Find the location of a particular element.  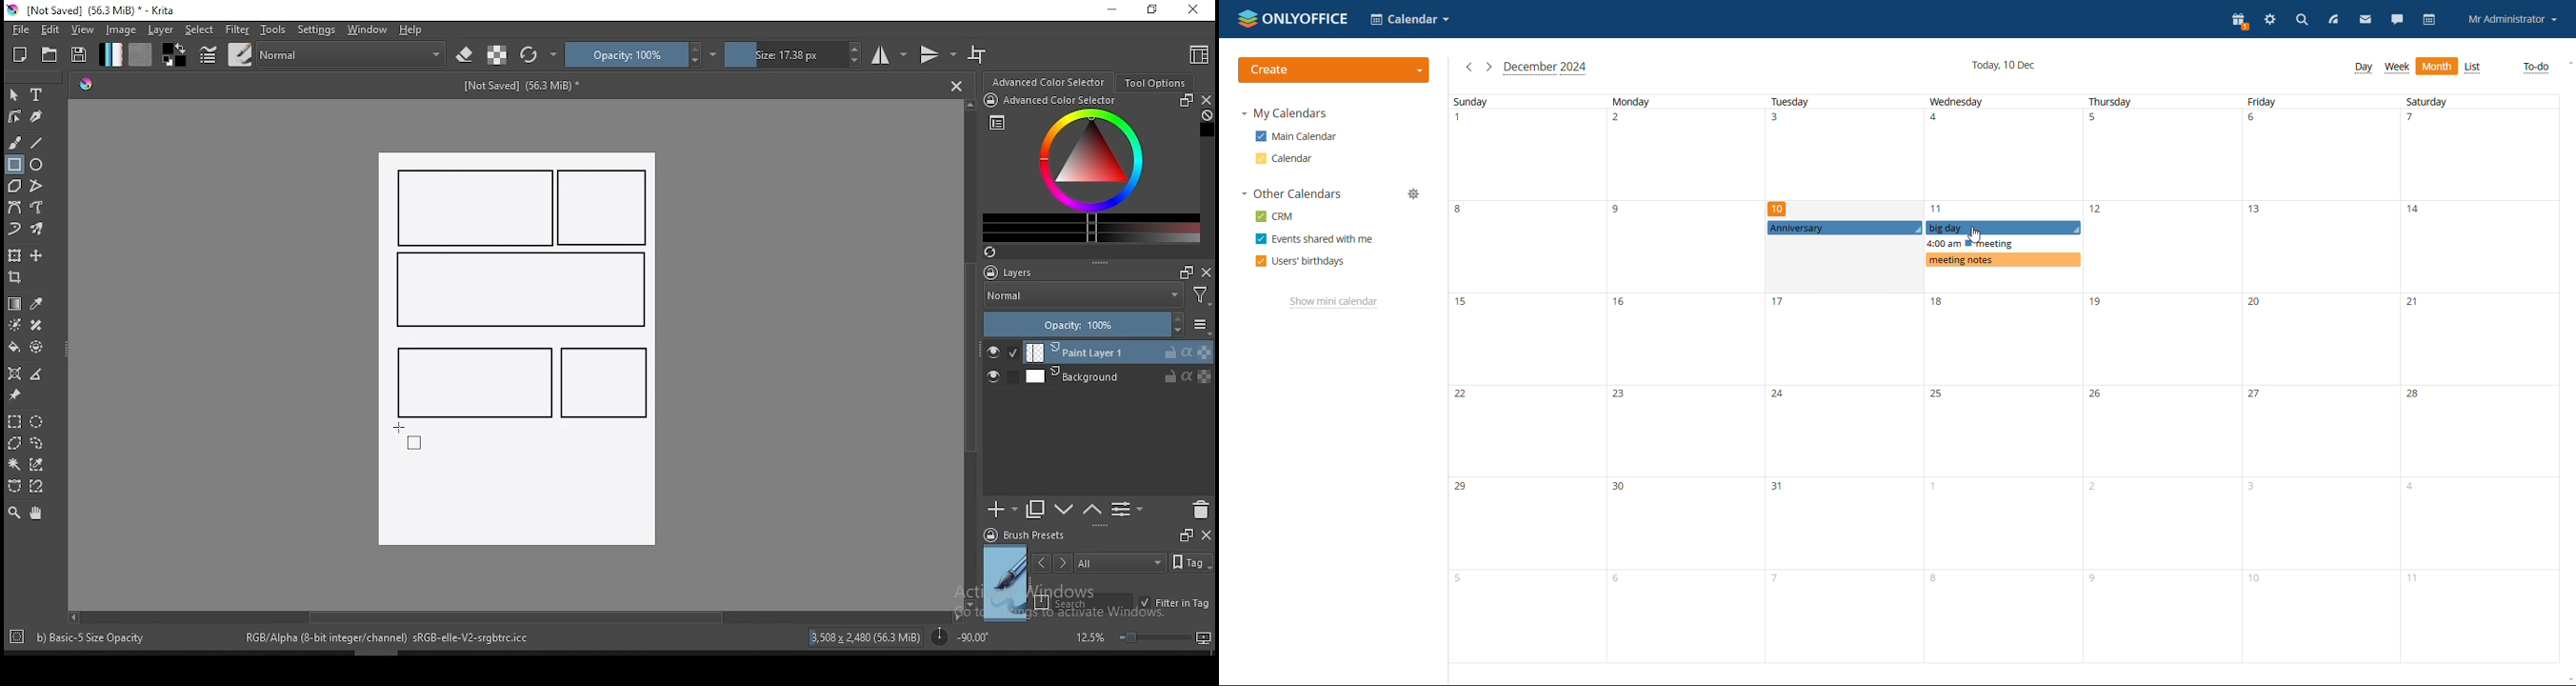

layer is located at coordinates (162, 30).